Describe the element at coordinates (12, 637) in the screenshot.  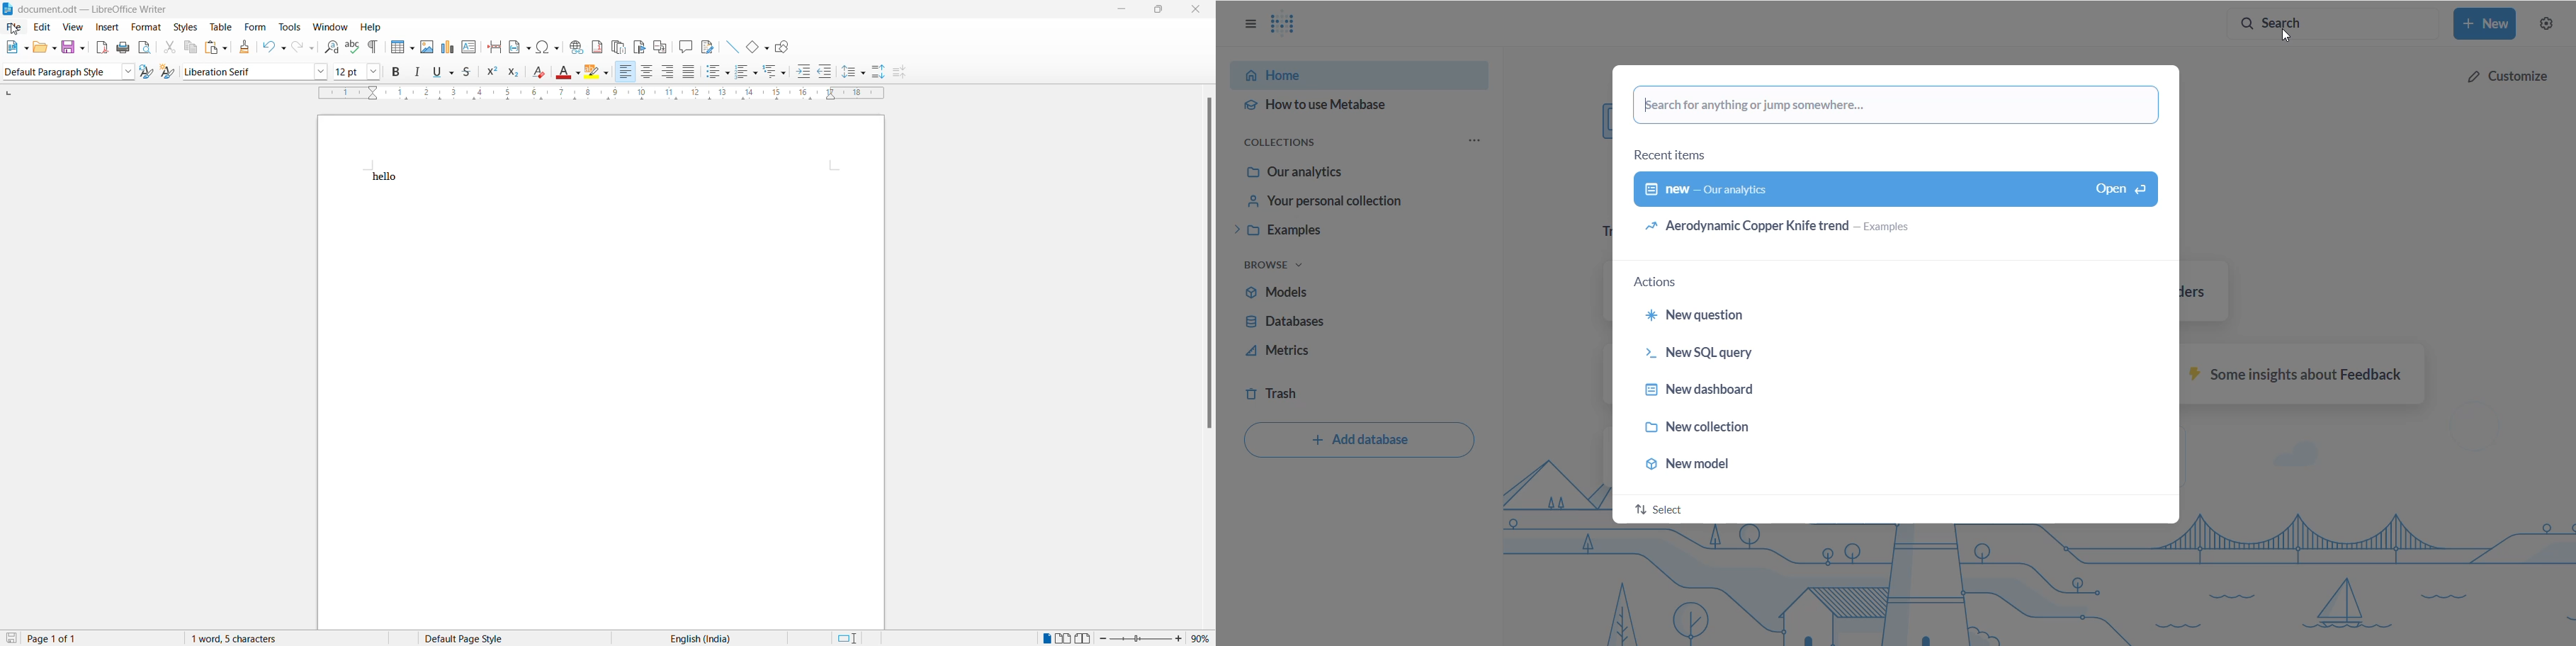
I see `save` at that location.